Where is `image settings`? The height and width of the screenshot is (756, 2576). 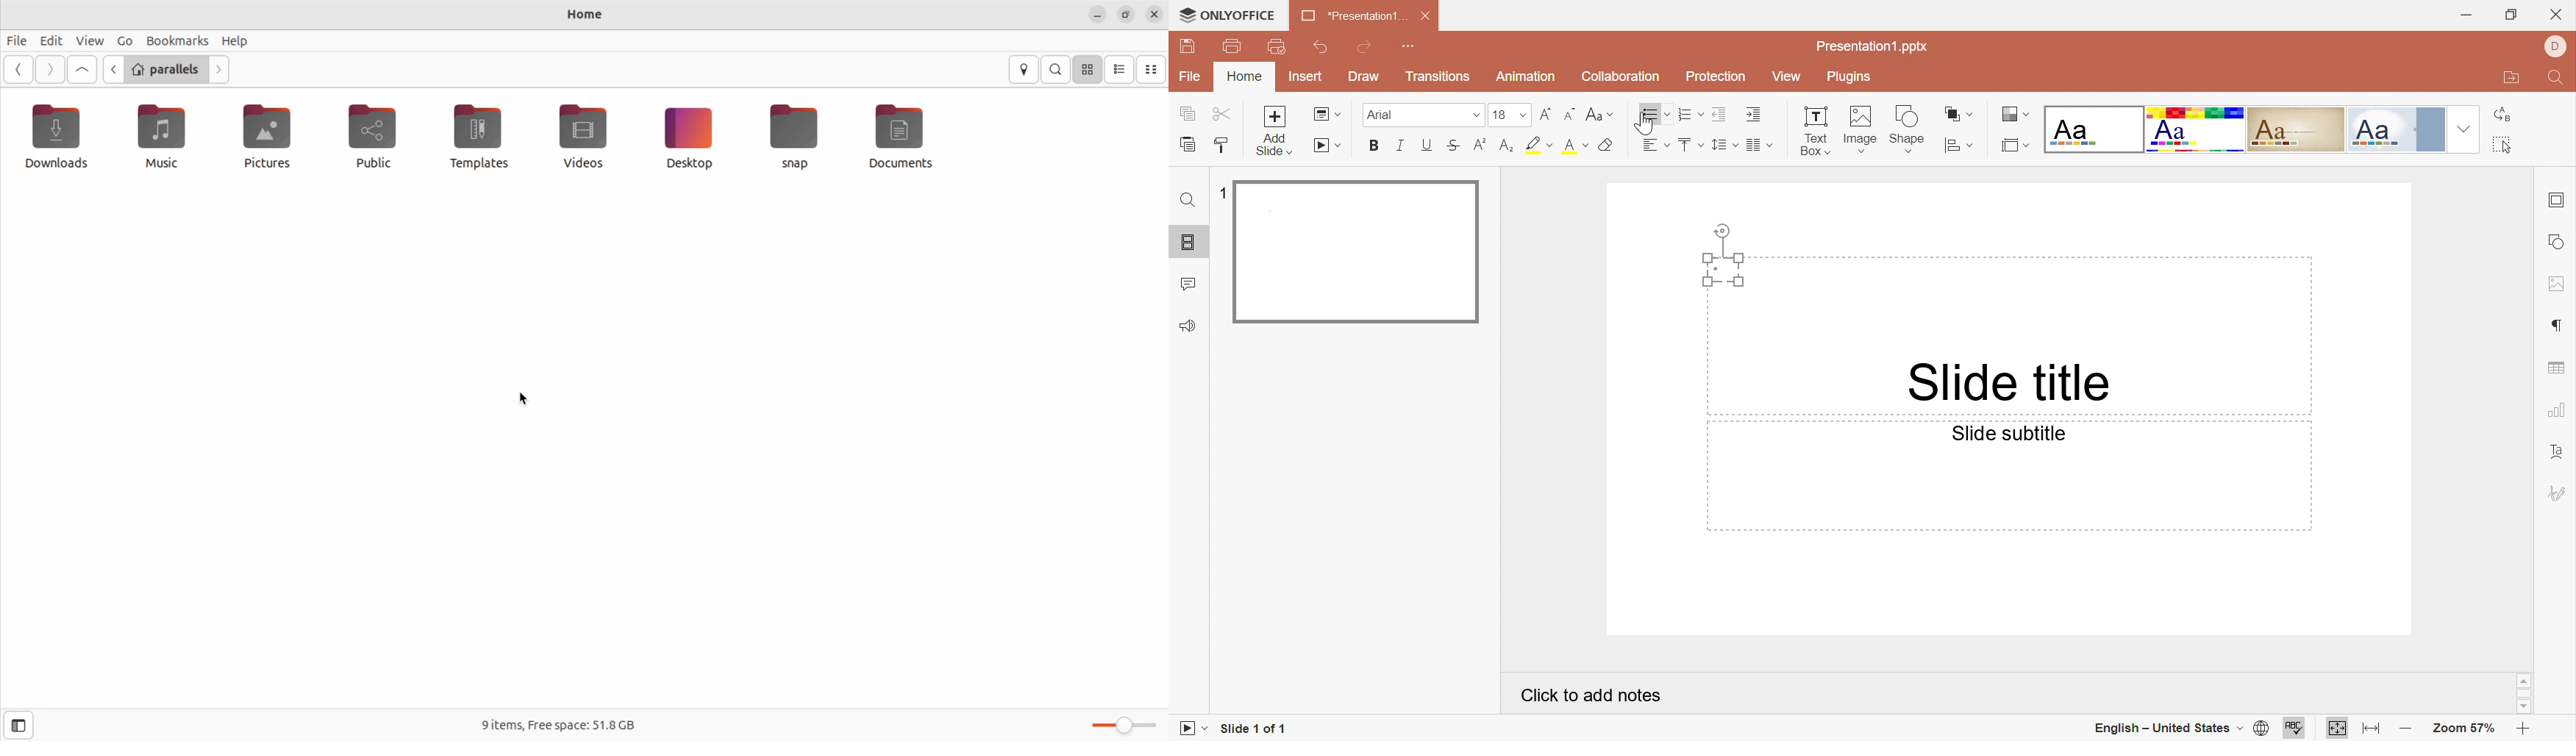
image settings is located at coordinates (2558, 281).